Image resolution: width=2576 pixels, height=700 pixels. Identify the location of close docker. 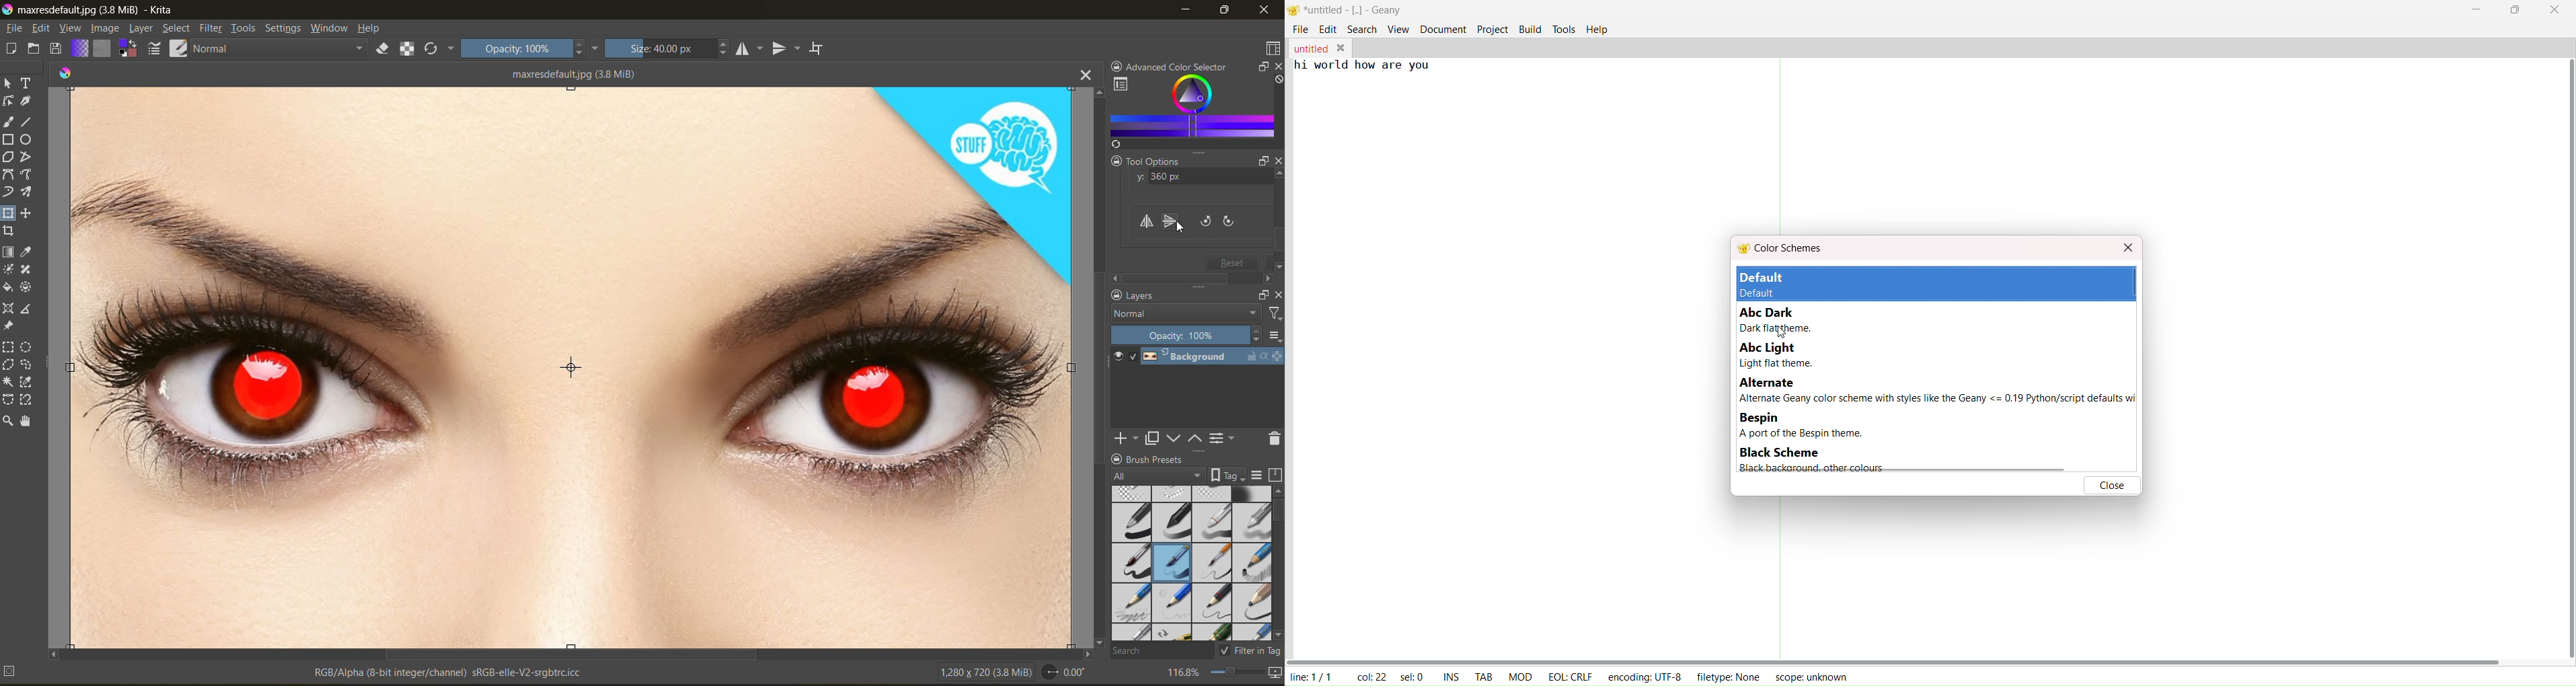
(1277, 68).